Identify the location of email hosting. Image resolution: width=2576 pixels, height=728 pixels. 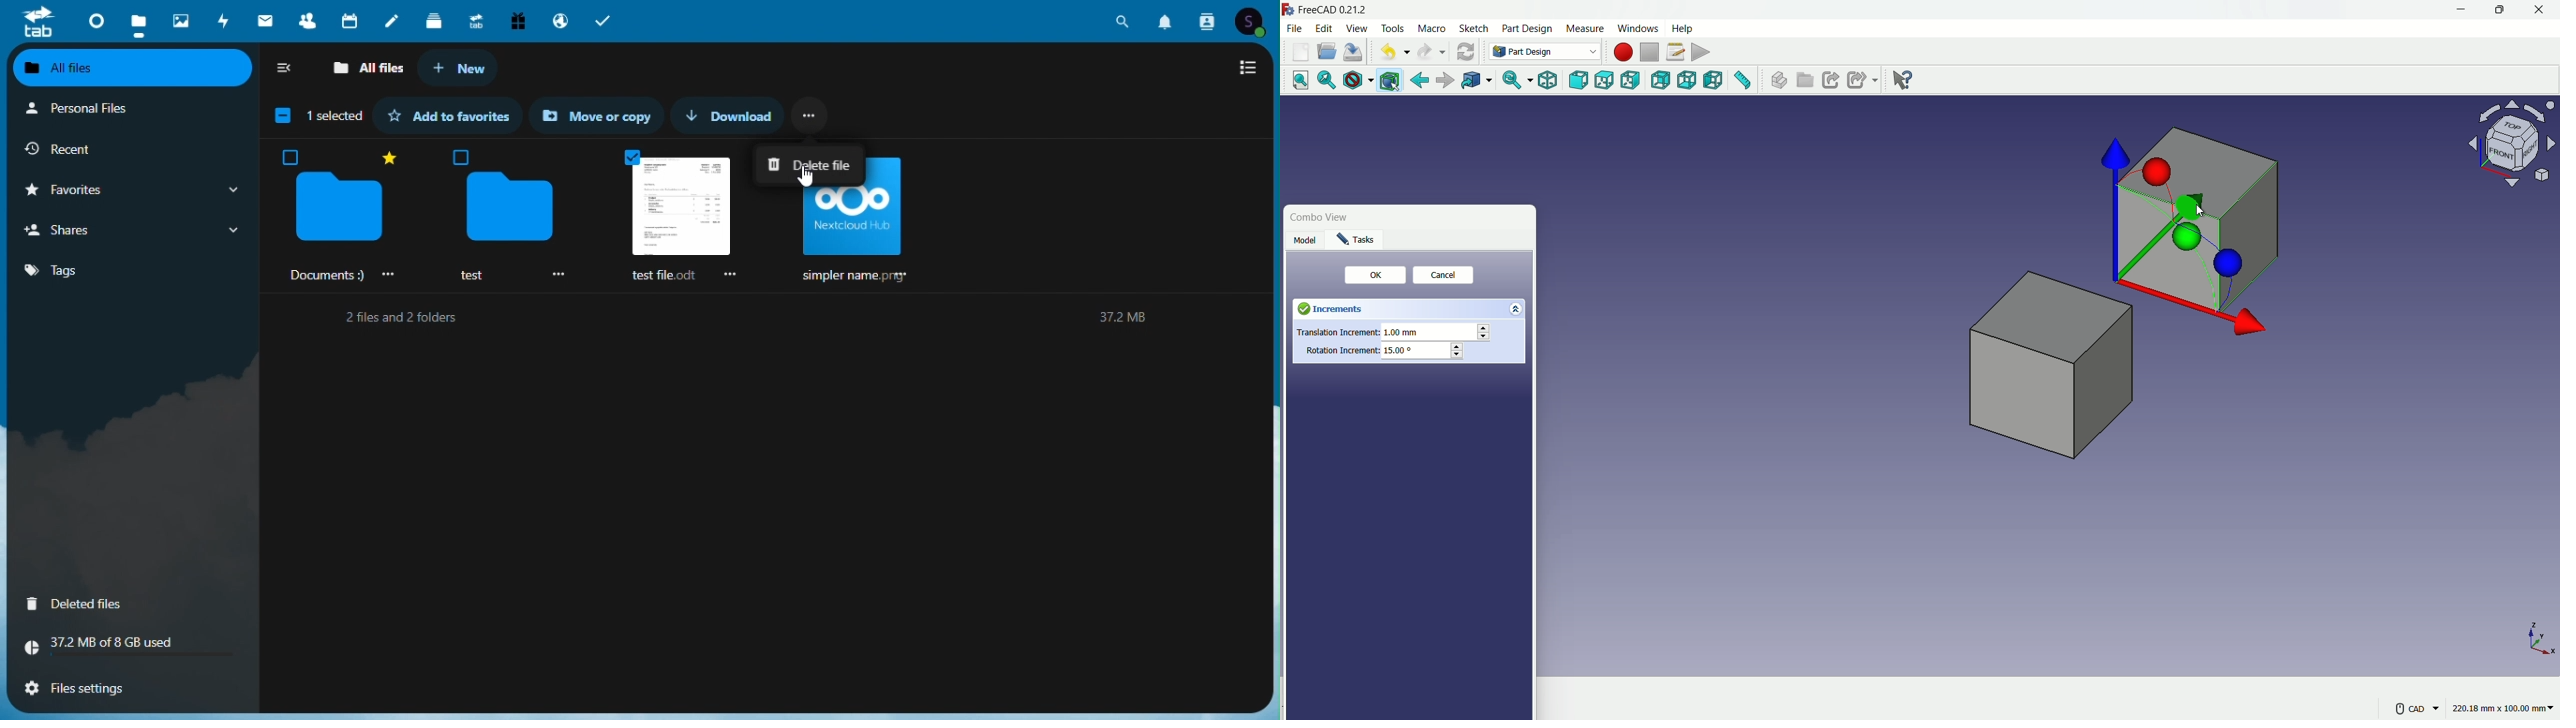
(560, 17).